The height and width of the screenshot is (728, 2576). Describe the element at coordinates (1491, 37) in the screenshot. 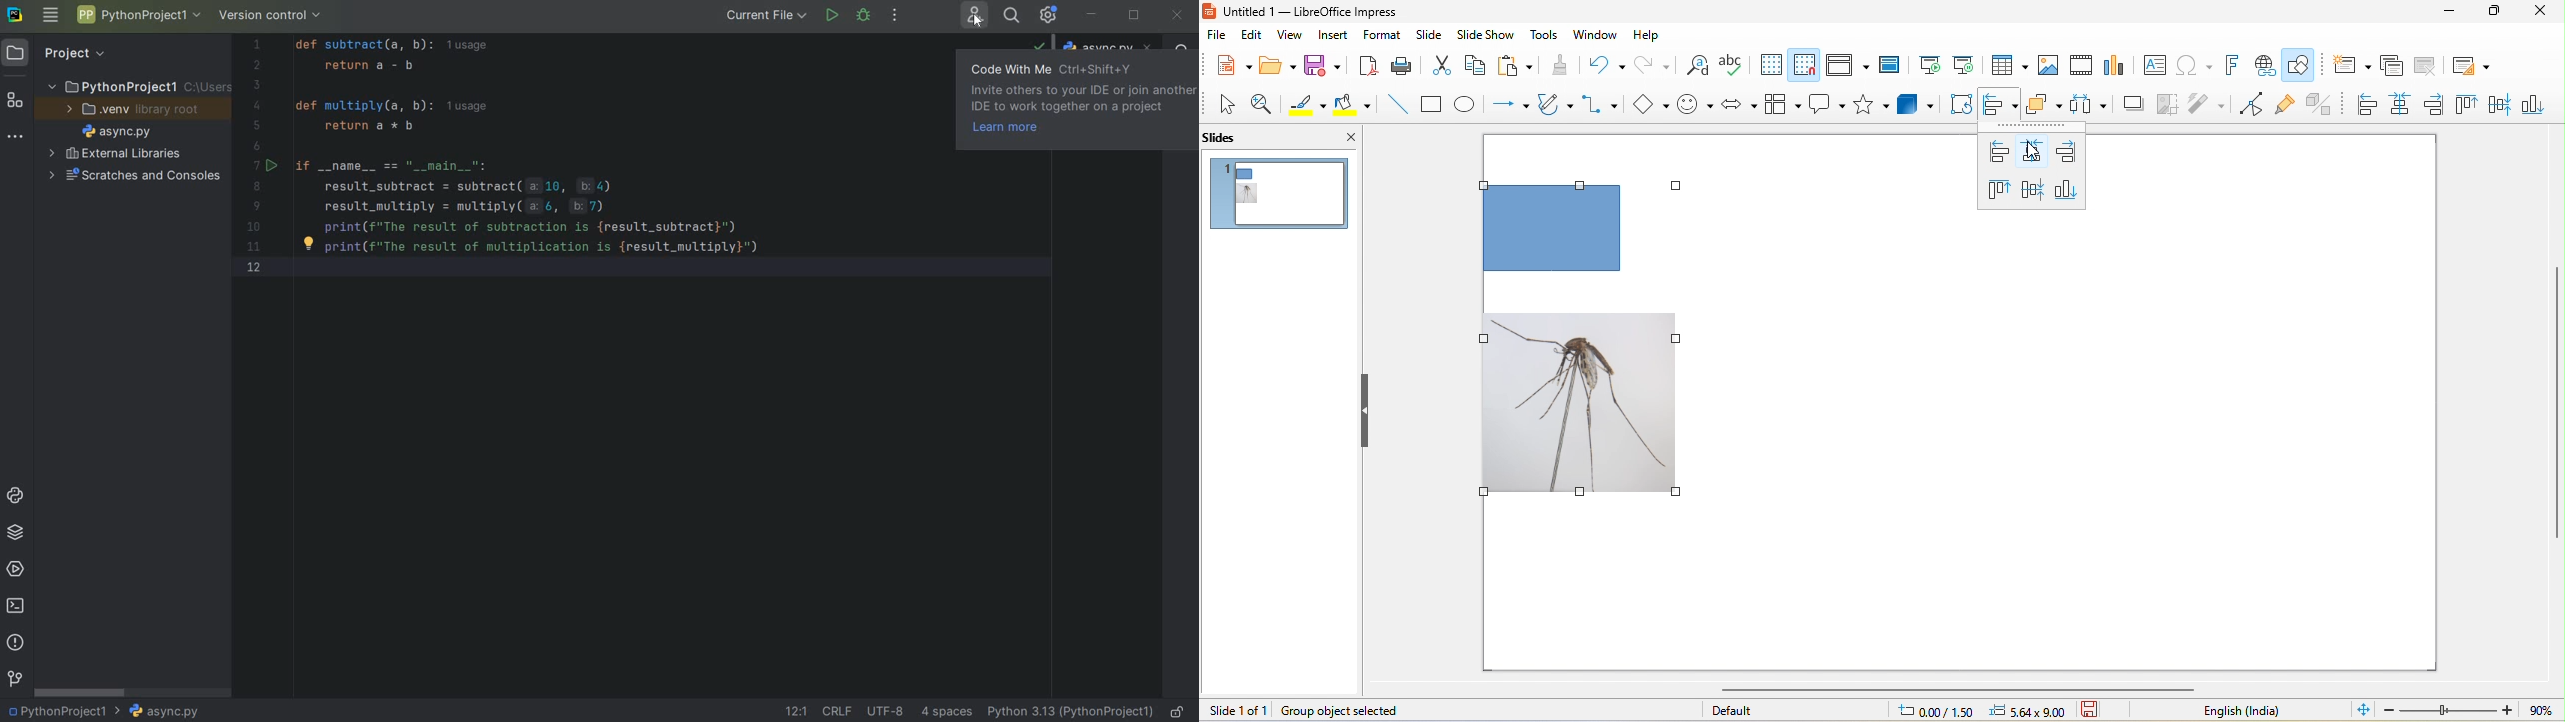

I see `slide show` at that location.